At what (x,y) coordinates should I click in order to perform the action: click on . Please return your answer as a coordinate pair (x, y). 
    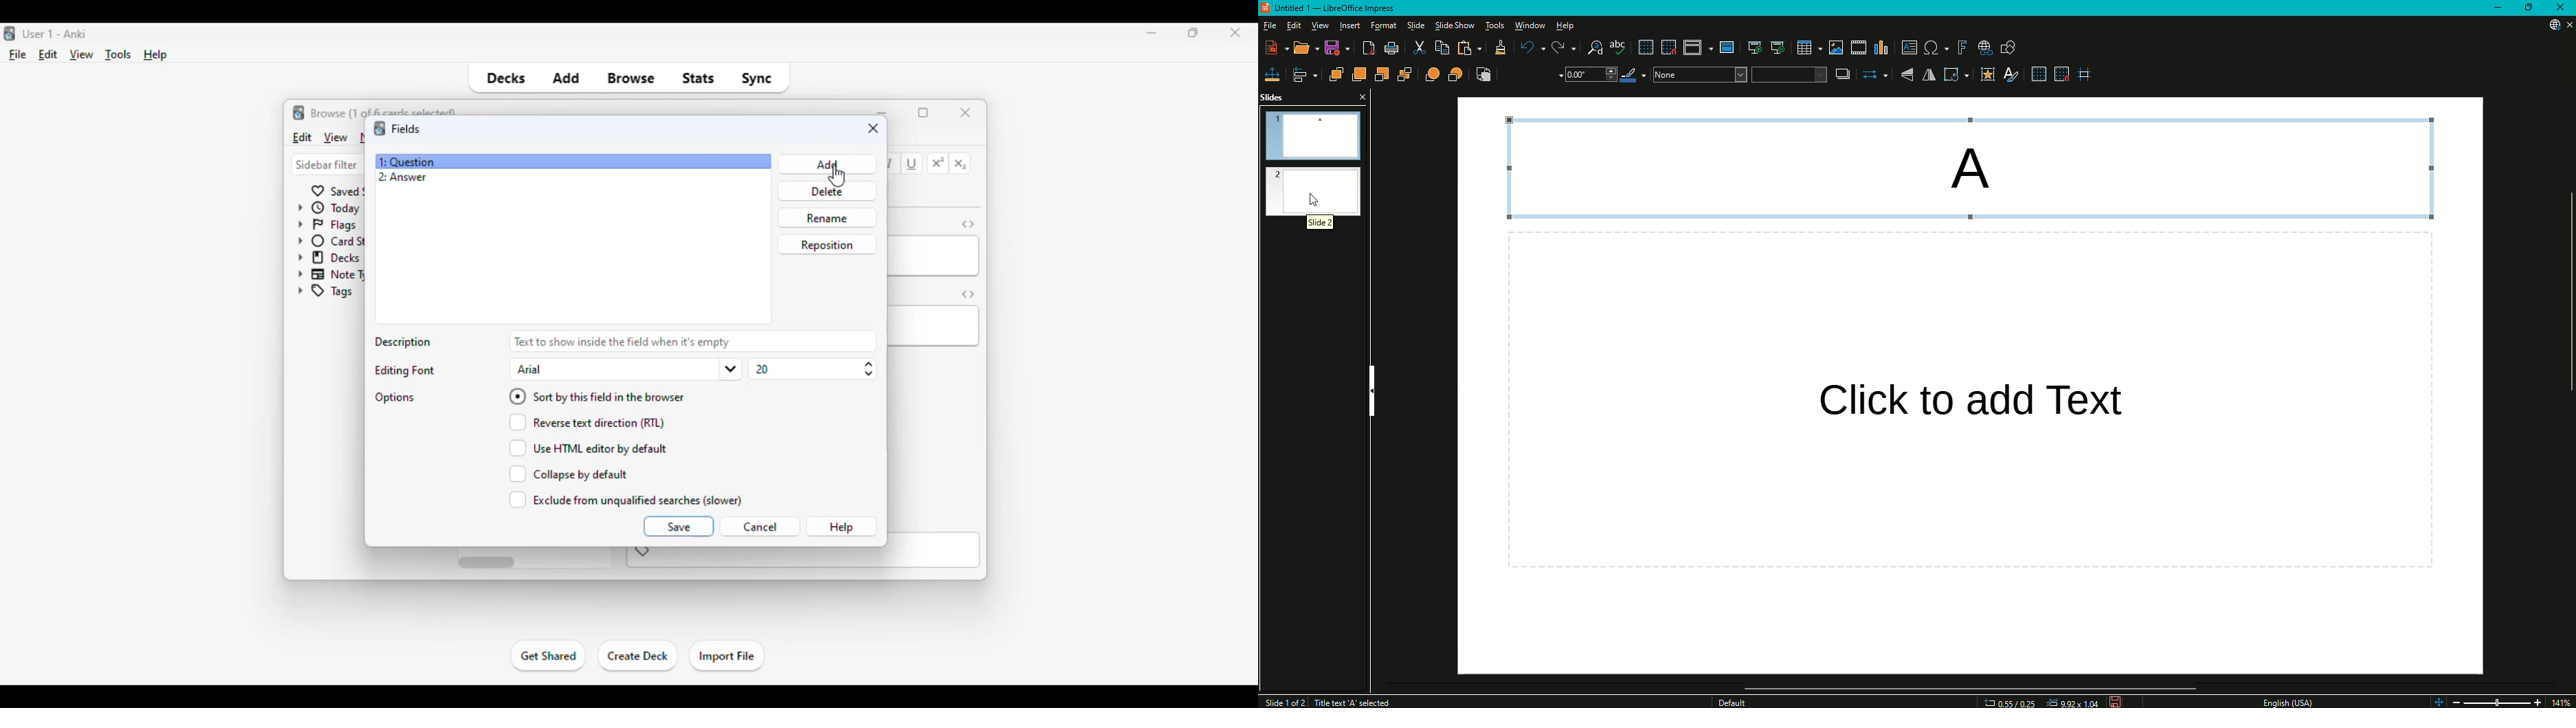
    Looking at the image, I should click on (1953, 395).